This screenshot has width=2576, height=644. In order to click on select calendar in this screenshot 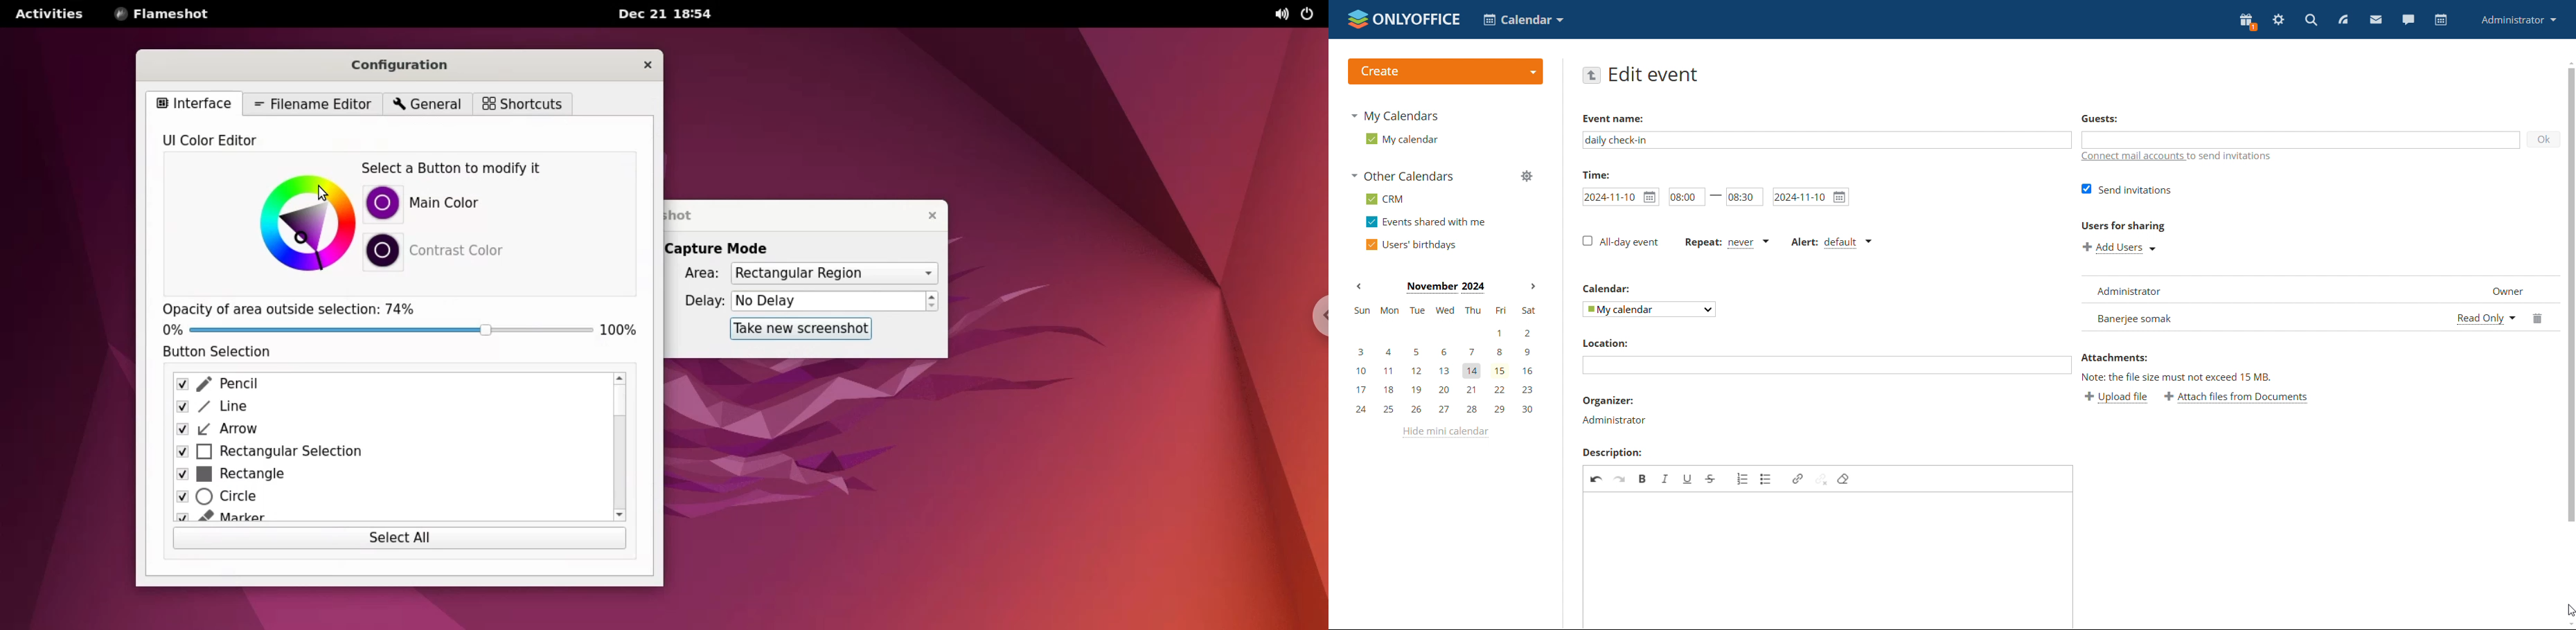, I will do `click(1650, 310)`.